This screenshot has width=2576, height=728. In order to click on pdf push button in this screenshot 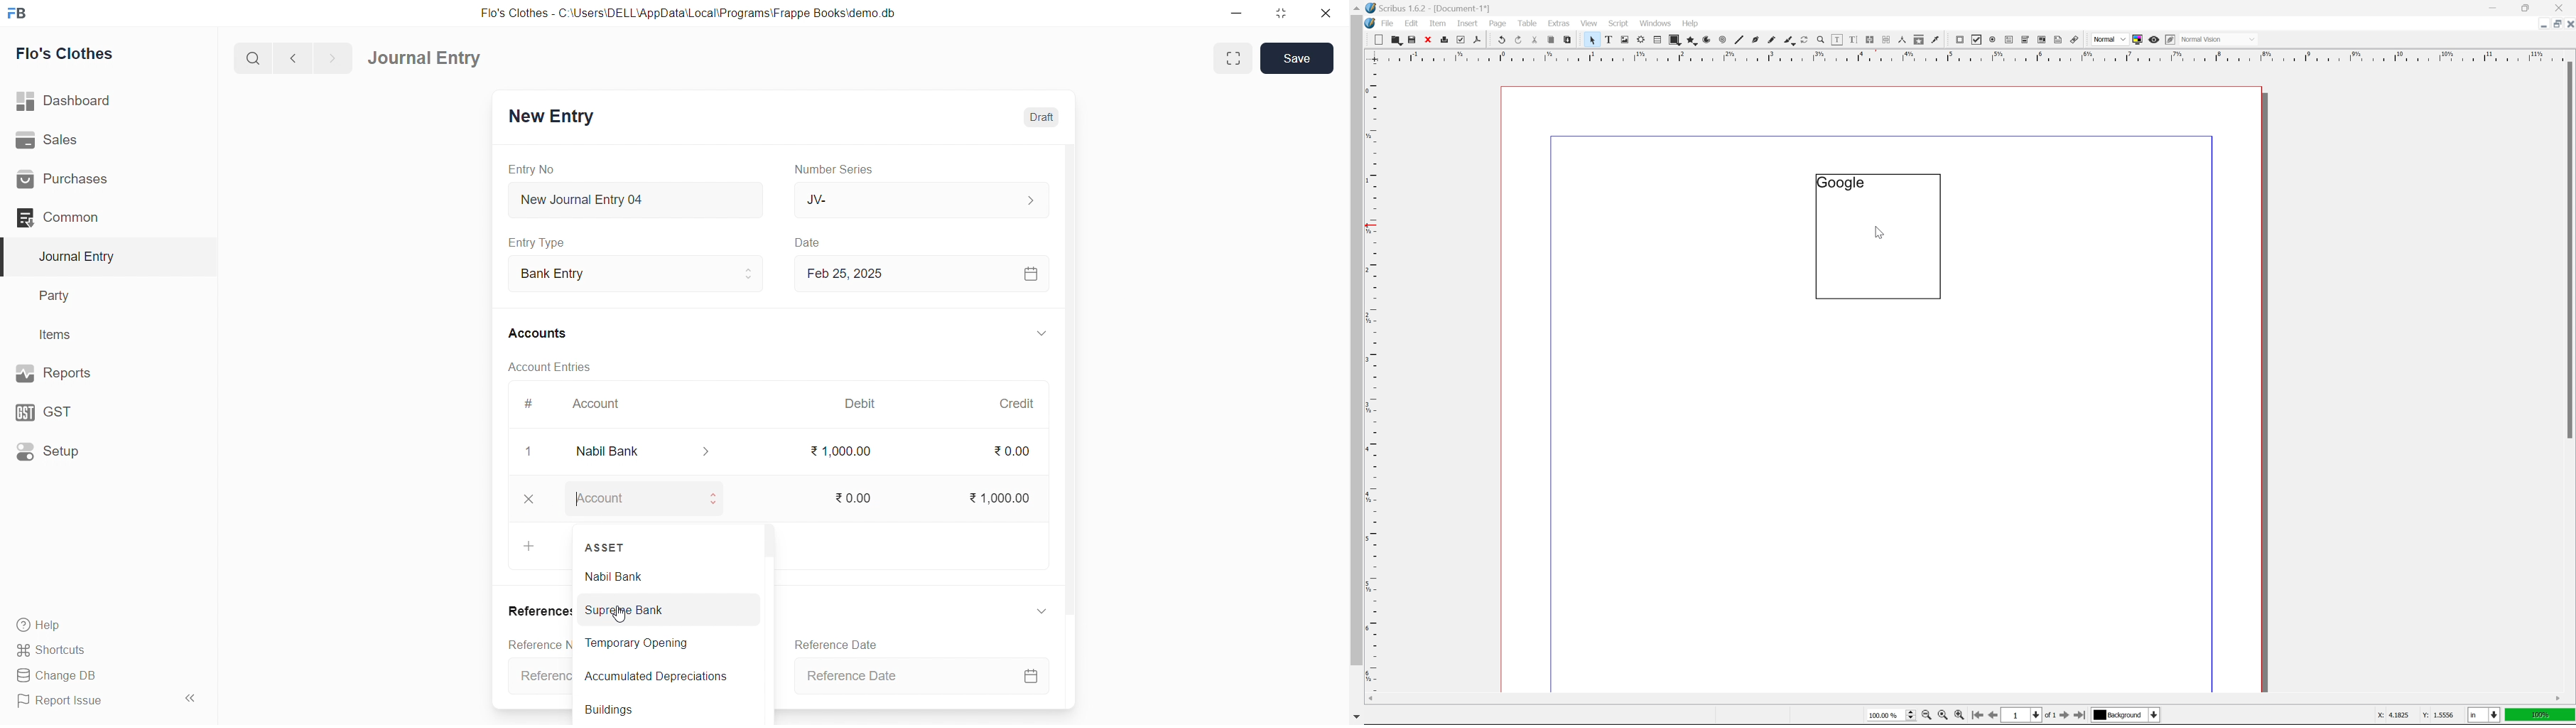, I will do `click(1957, 38)`.